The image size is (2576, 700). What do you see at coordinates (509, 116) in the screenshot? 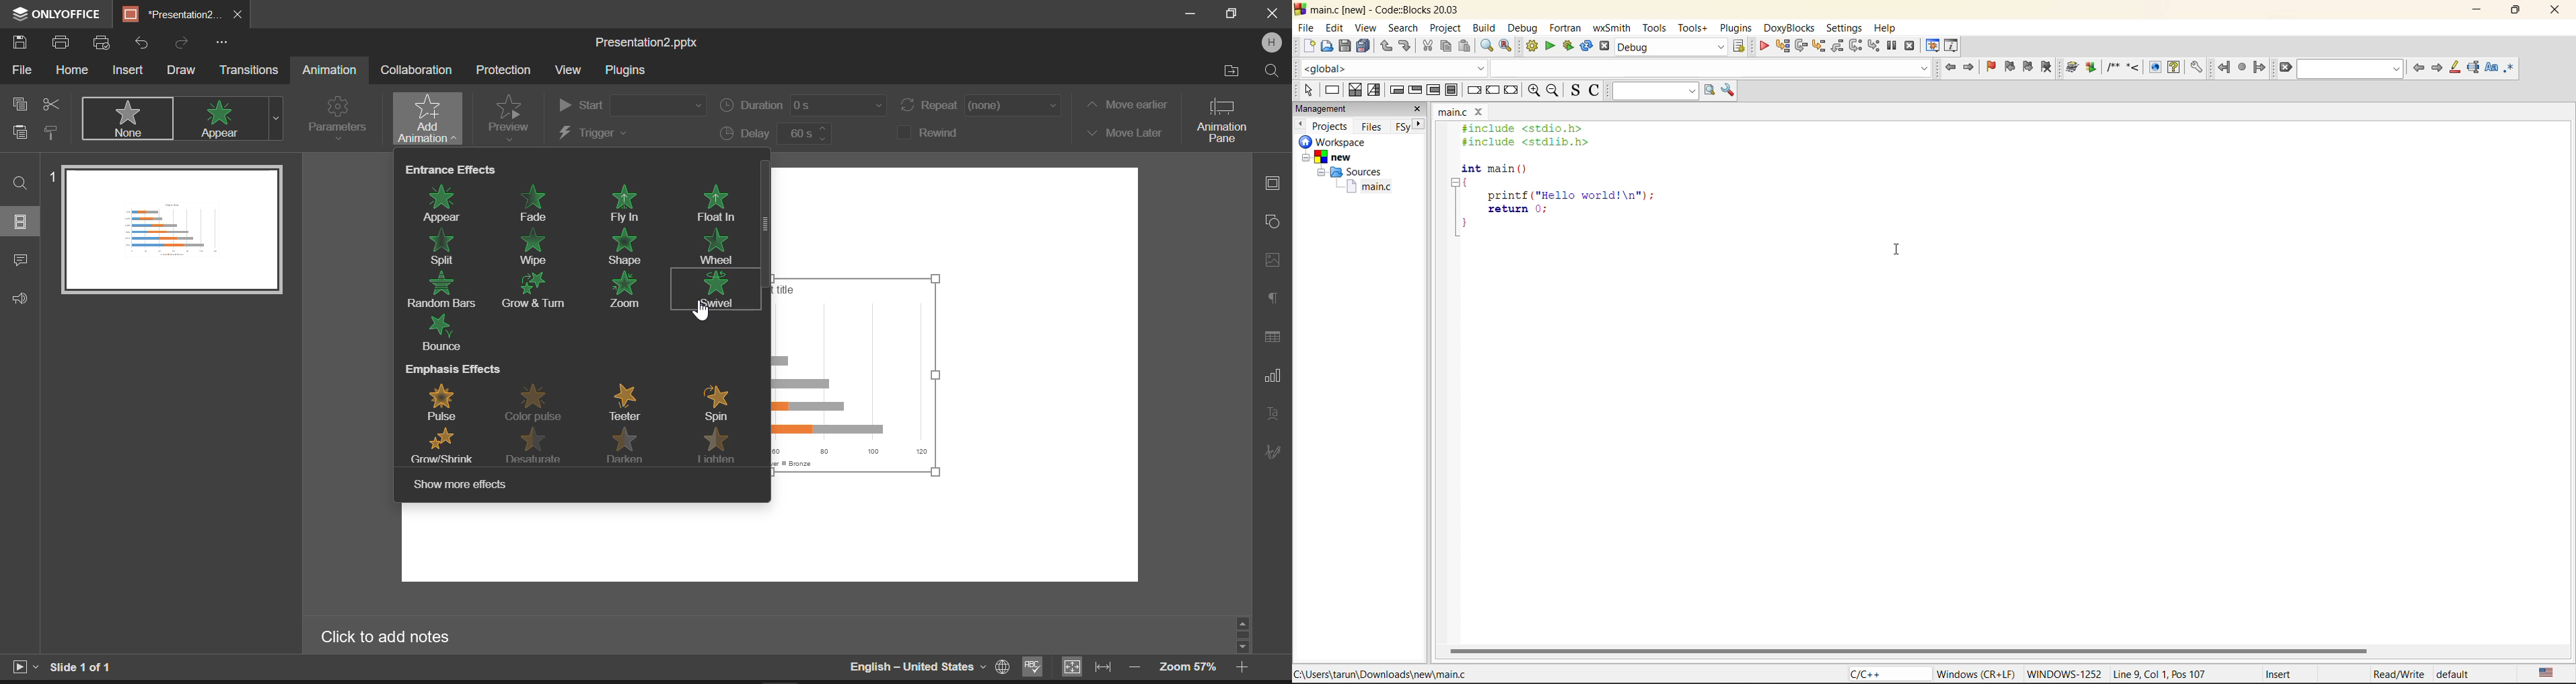
I see `Preview` at bounding box center [509, 116].